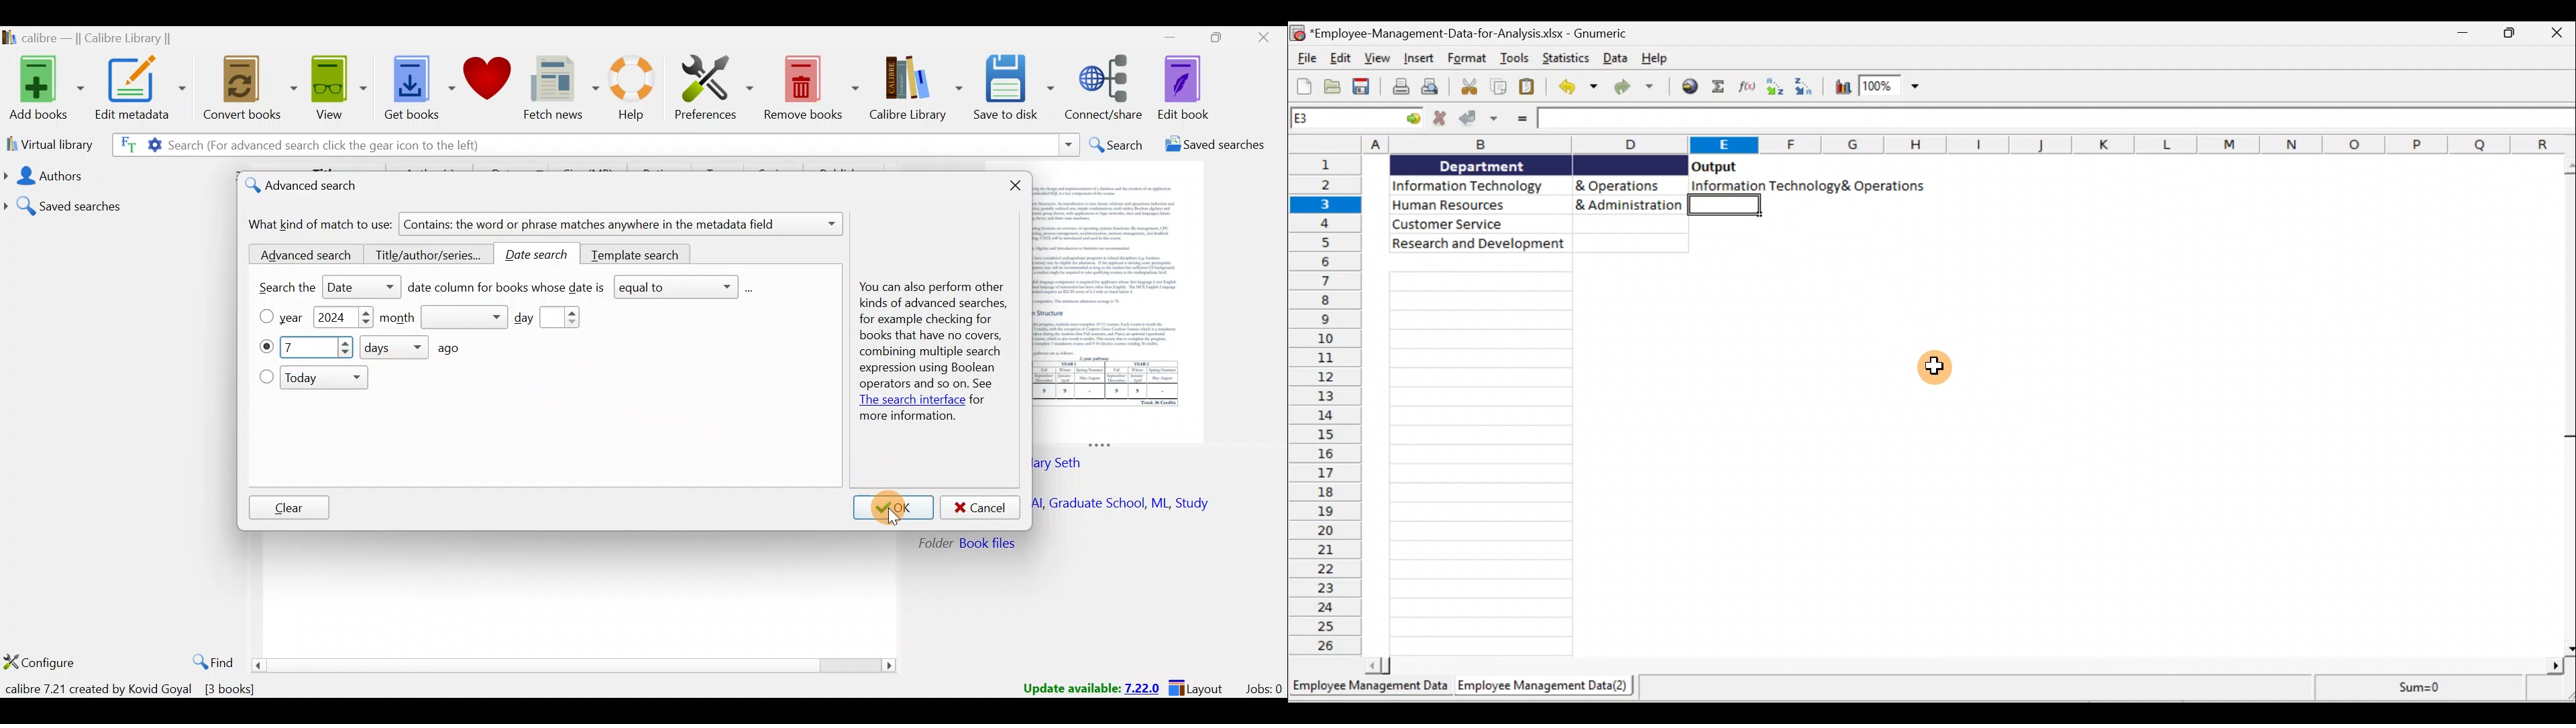 The image size is (2576, 728). What do you see at coordinates (40, 664) in the screenshot?
I see `Configure` at bounding box center [40, 664].